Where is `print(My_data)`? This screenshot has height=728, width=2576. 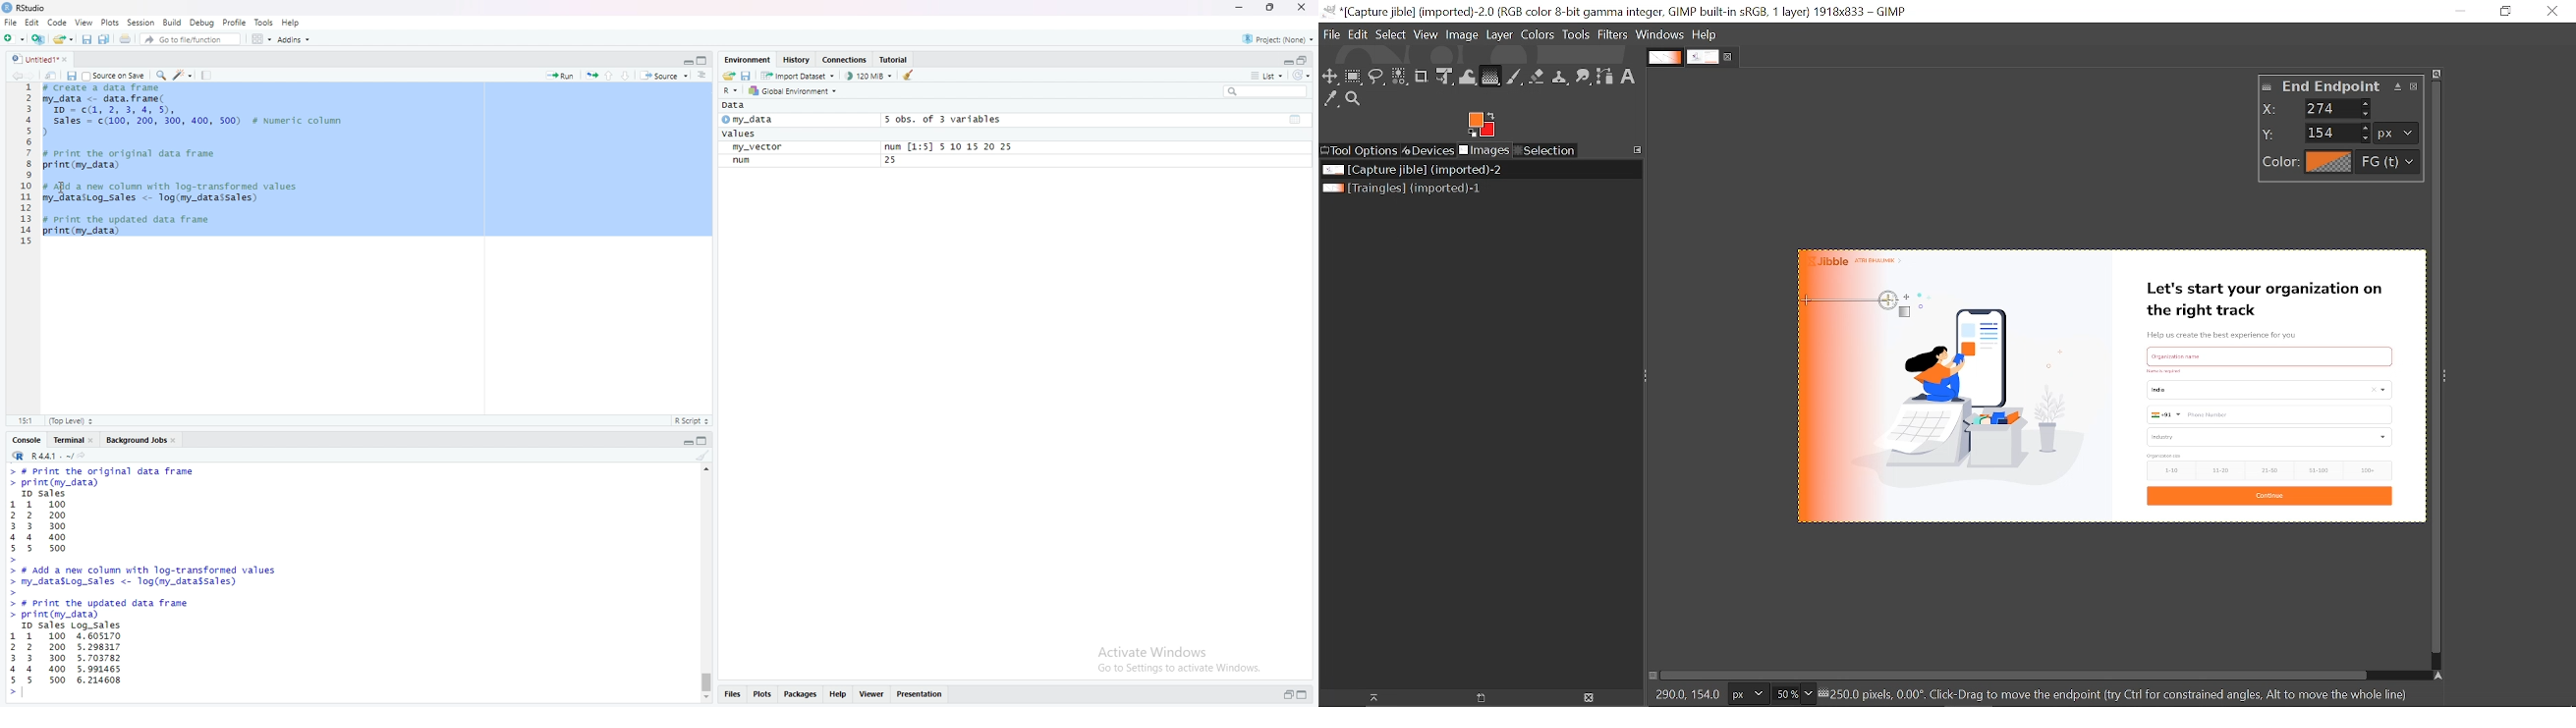
print(My_data) is located at coordinates (82, 165).